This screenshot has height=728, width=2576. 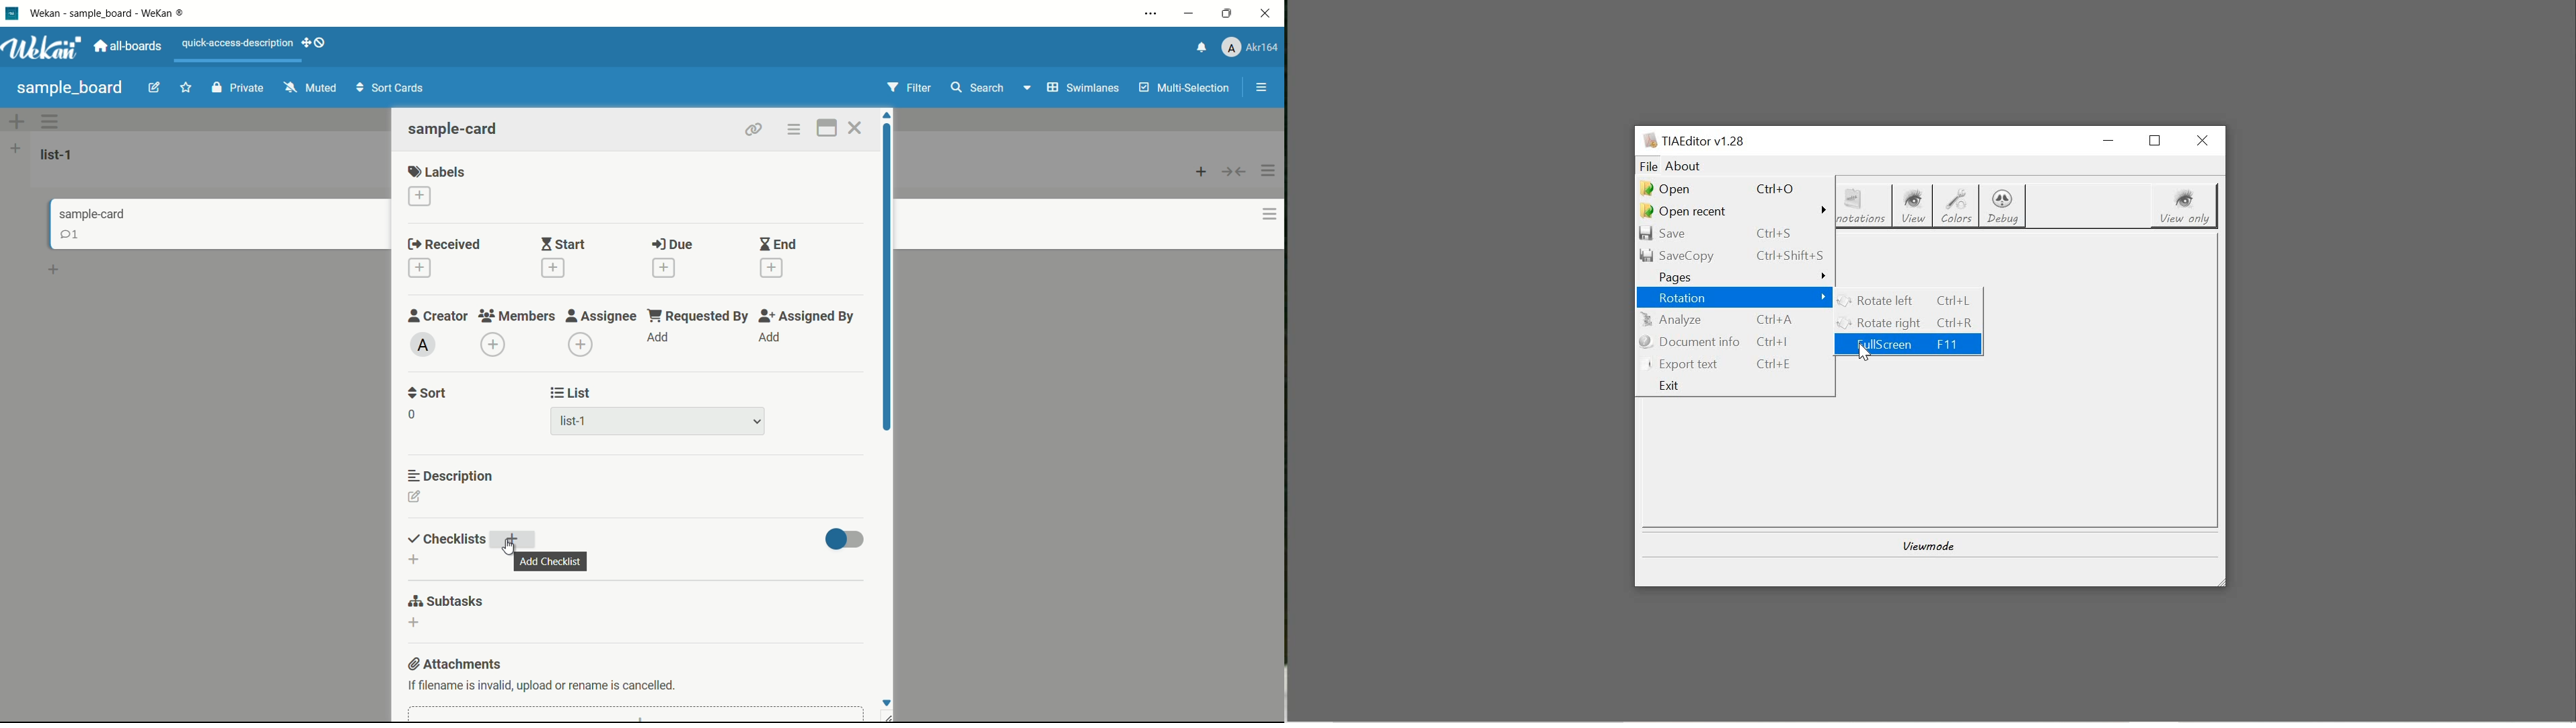 I want to click on add member, so click(x=495, y=345).